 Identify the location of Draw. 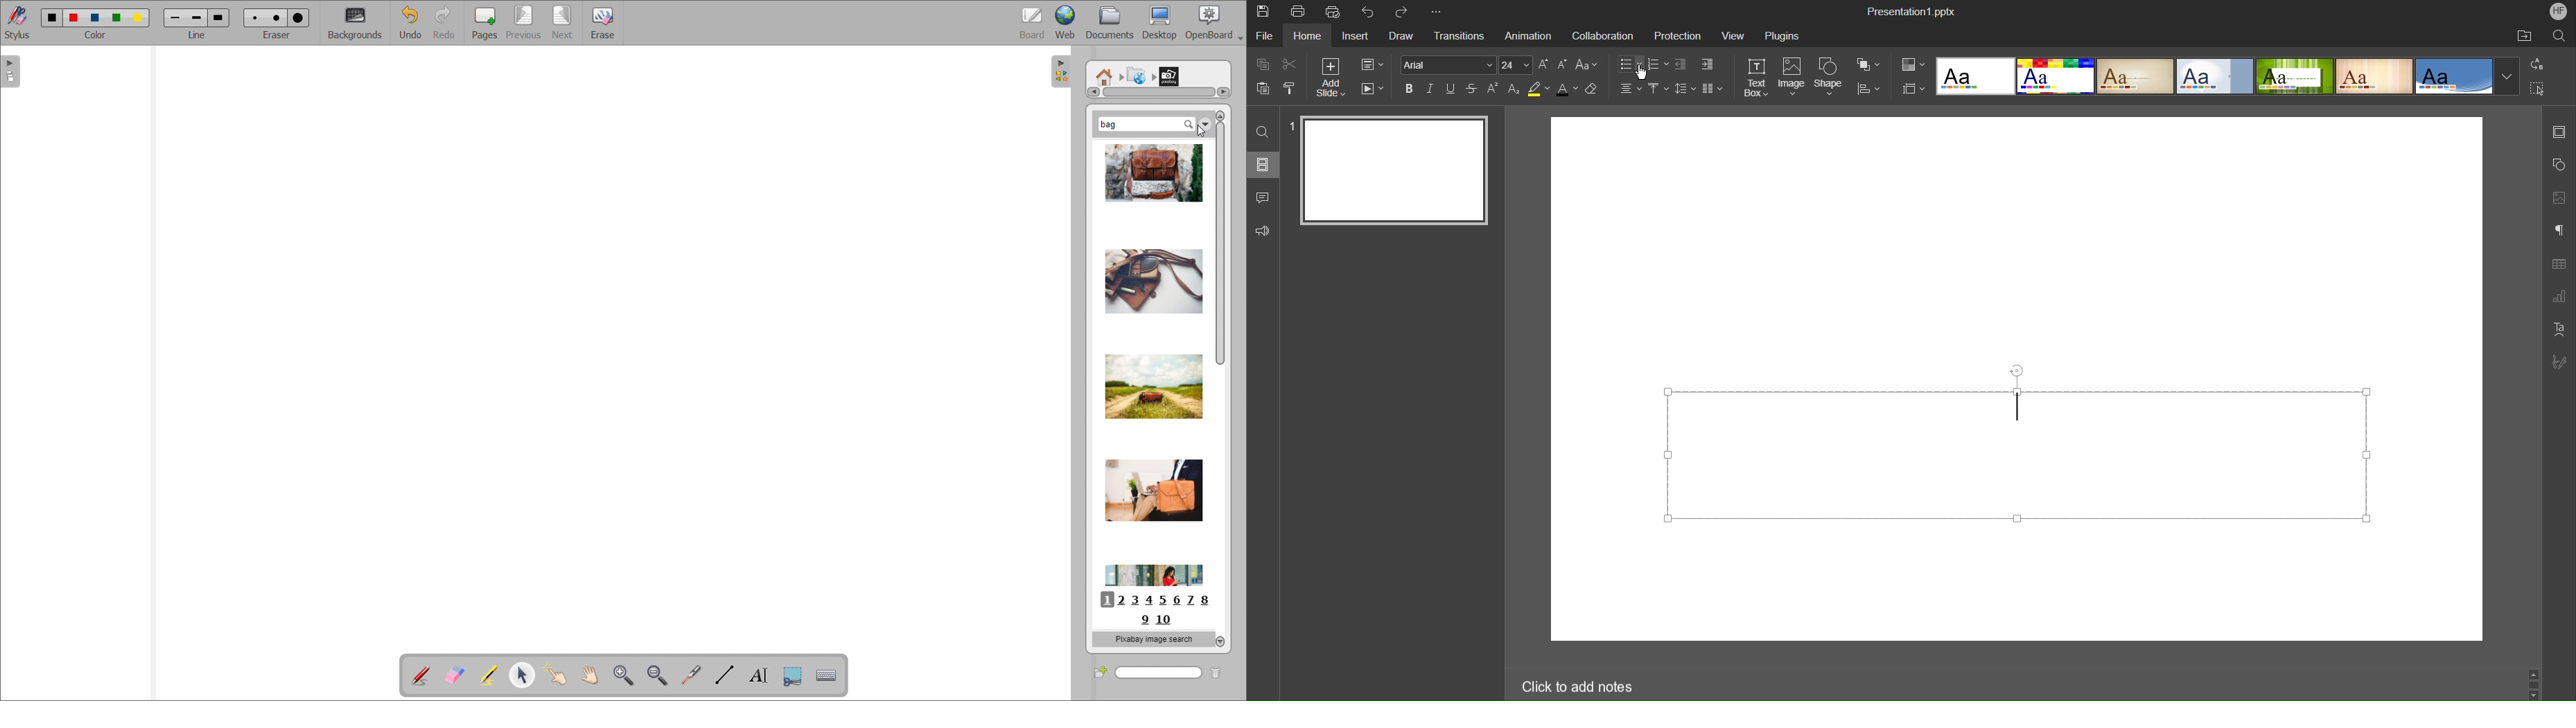
(1401, 37).